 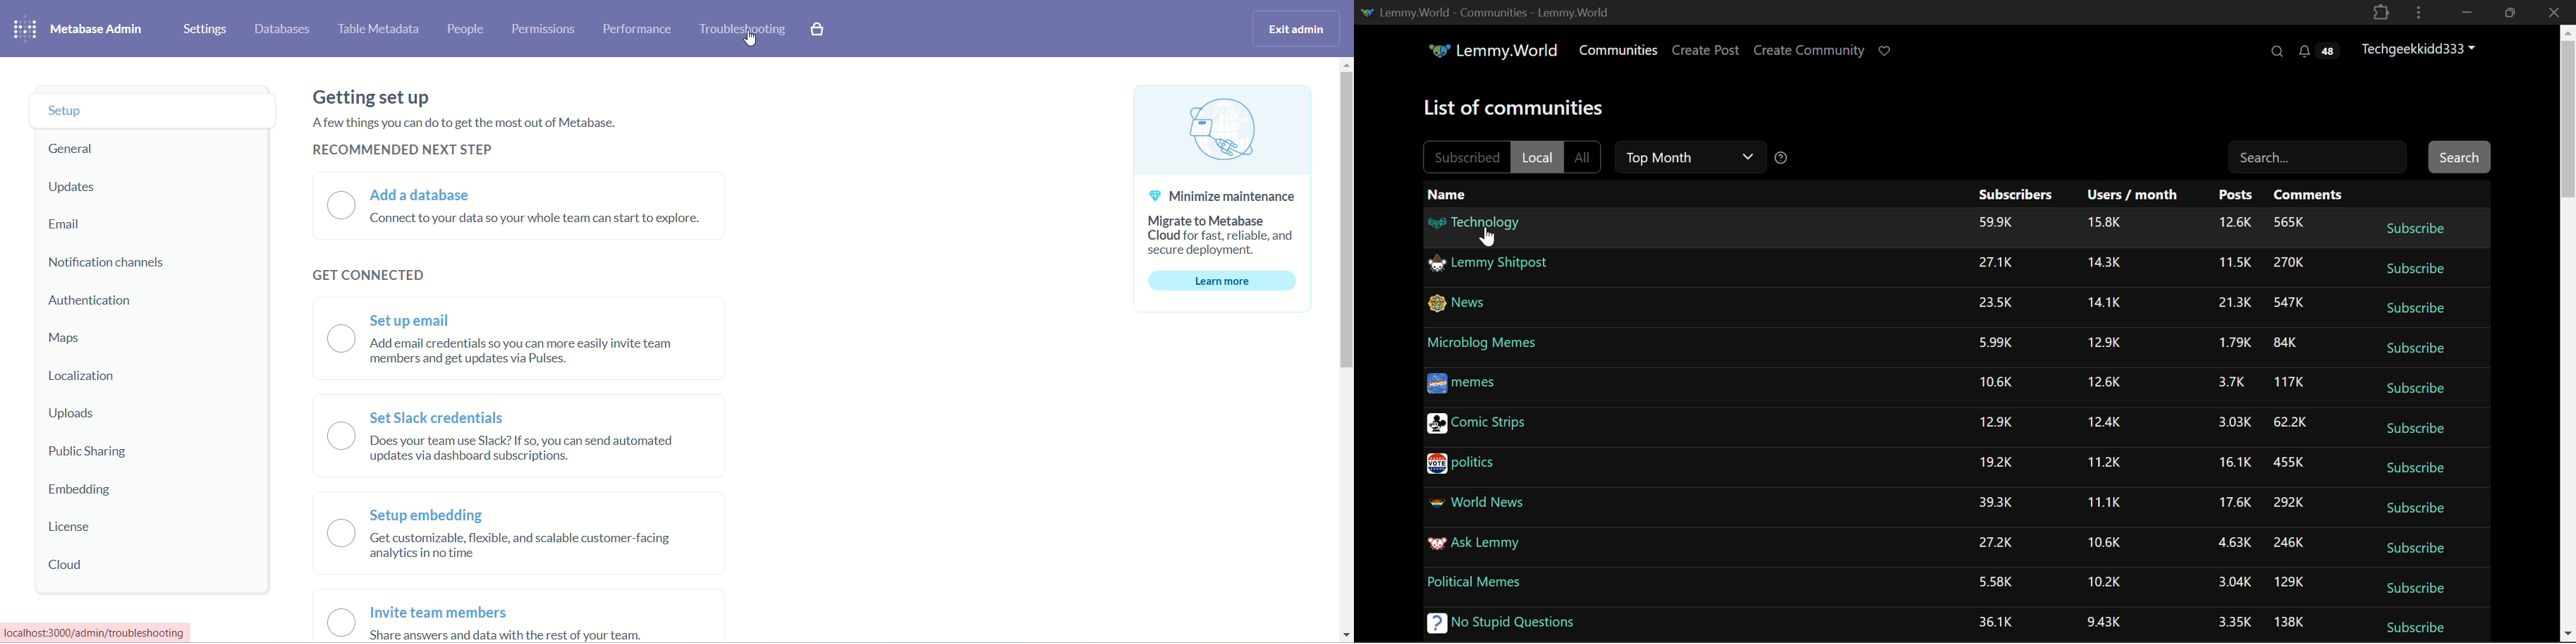 I want to click on Cursor on Technology Community Link, so click(x=1488, y=236).